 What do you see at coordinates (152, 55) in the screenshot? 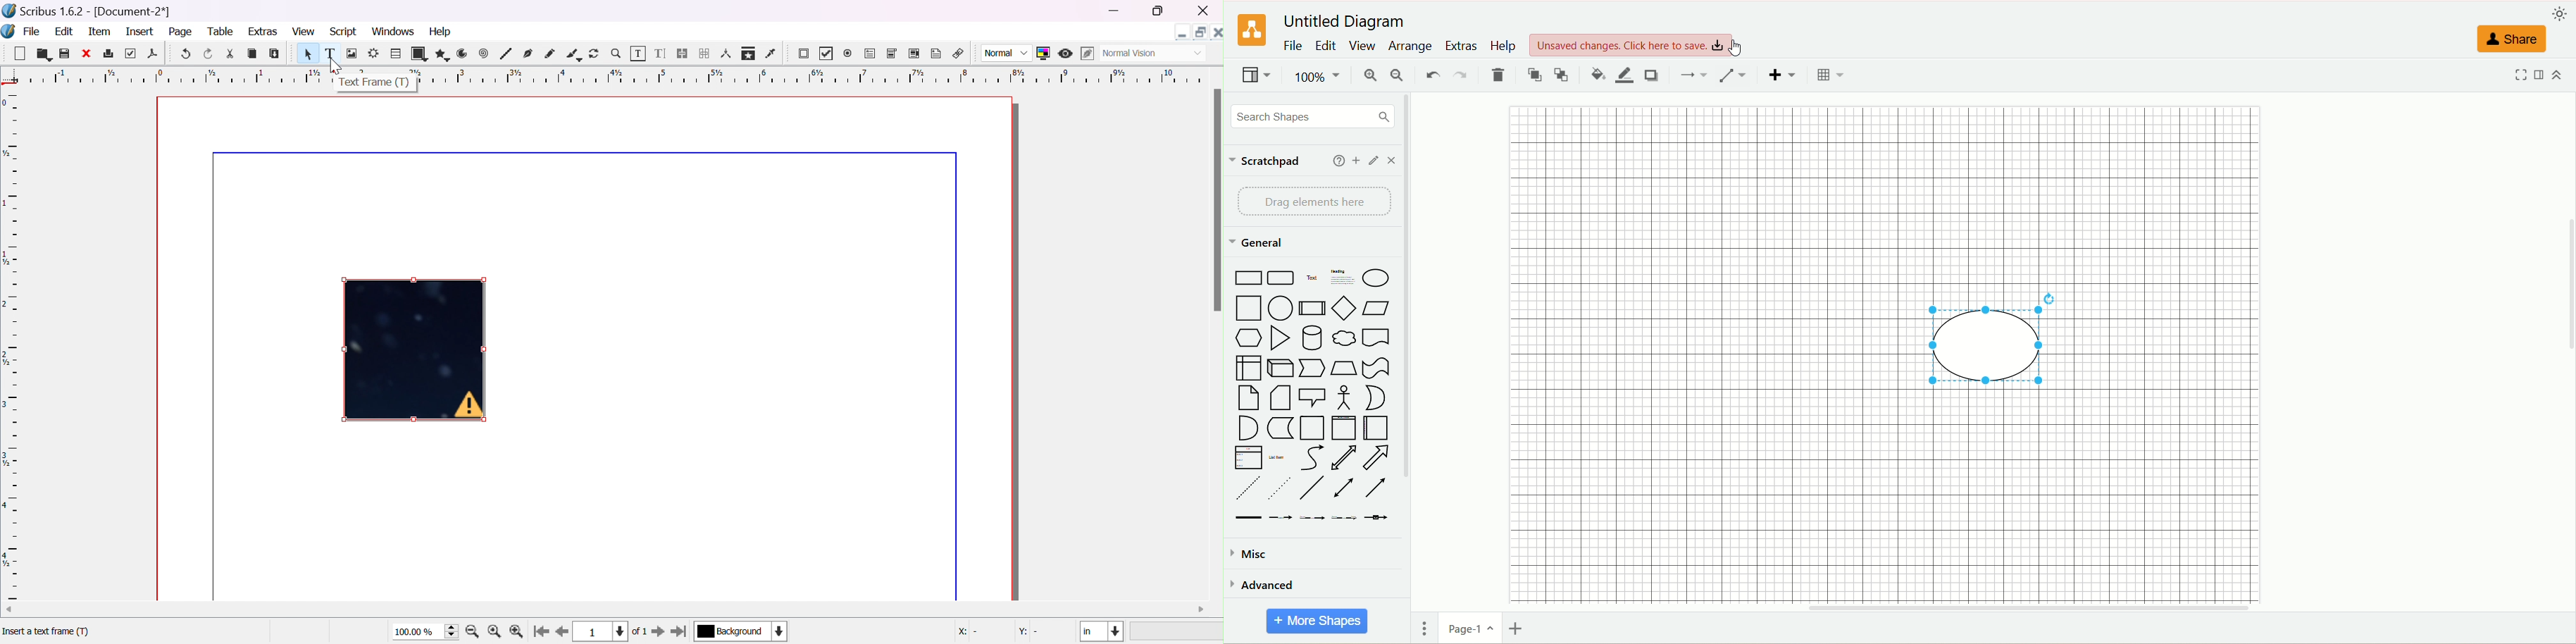
I see `save as PDF` at bounding box center [152, 55].